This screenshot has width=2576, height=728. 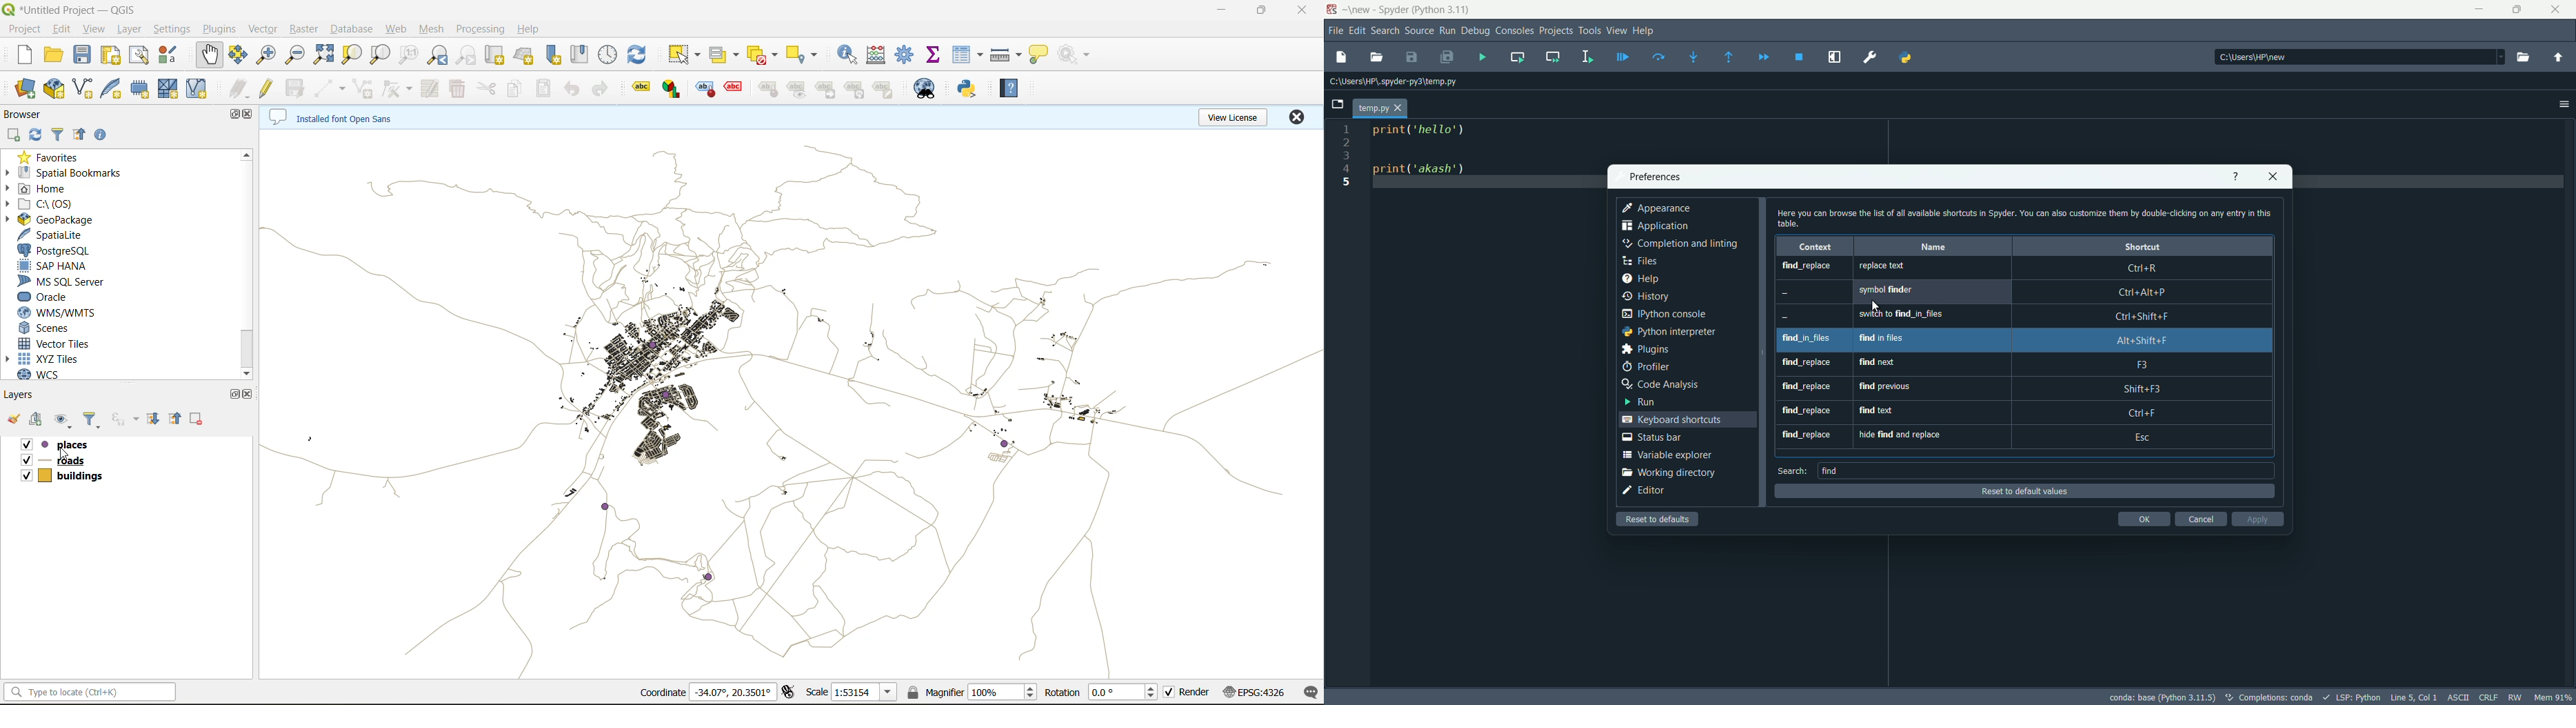 I want to click on continue execution until next breakpoint, so click(x=1765, y=57).